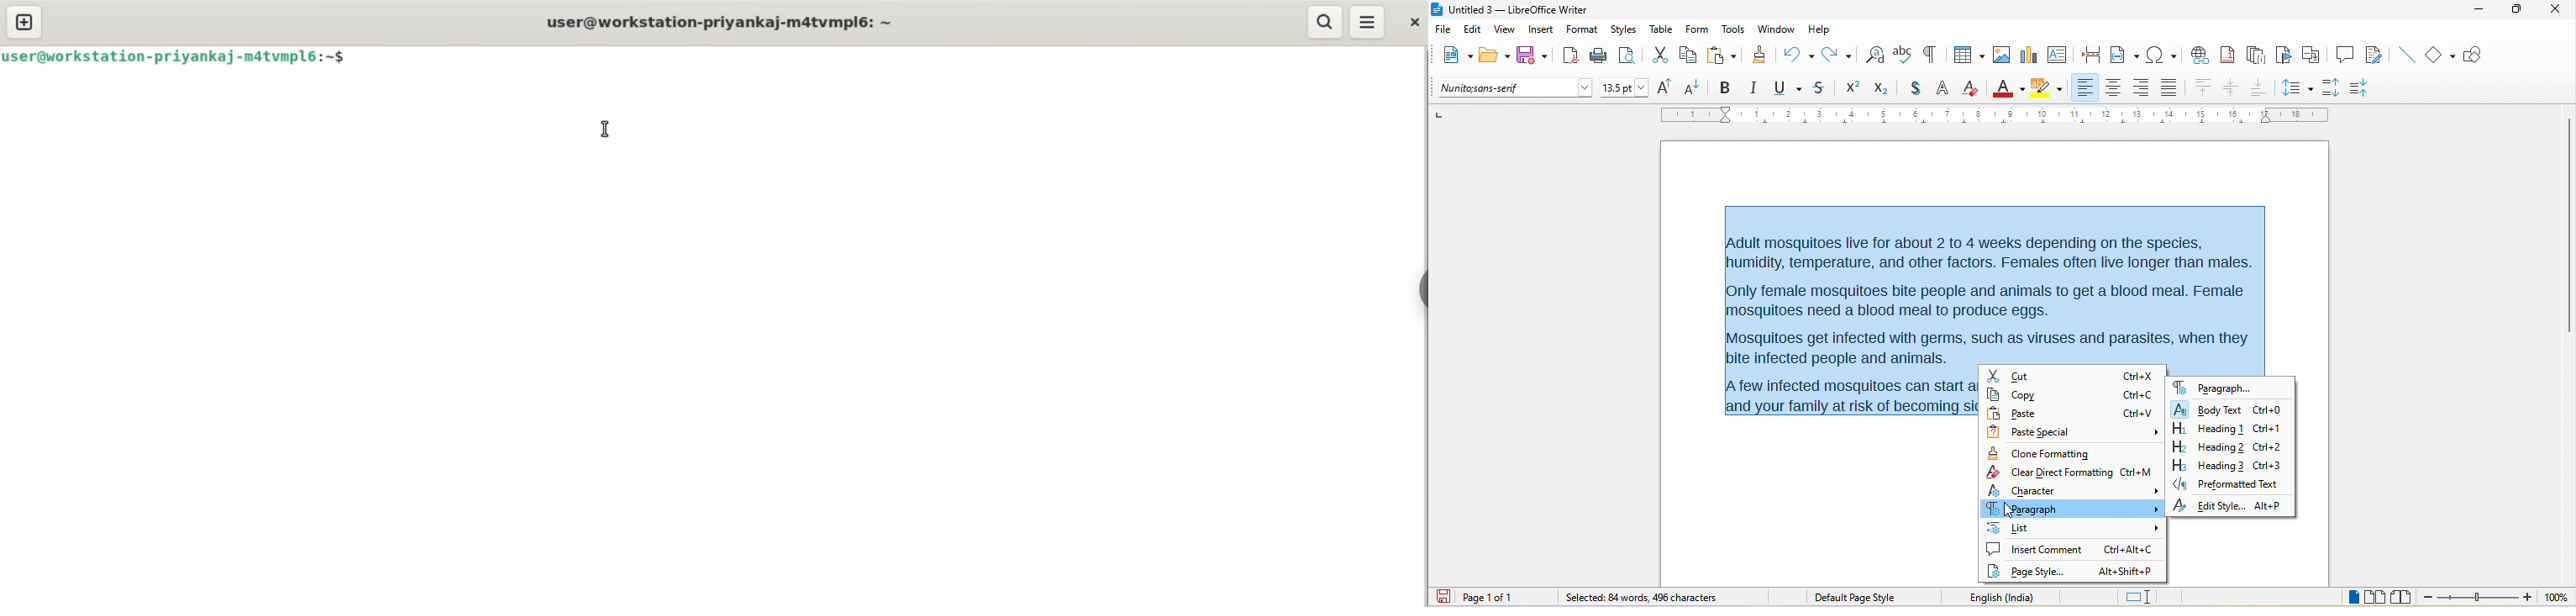 This screenshot has height=616, width=2576. I want to click on page 1 of 1, so click(1501, 597).